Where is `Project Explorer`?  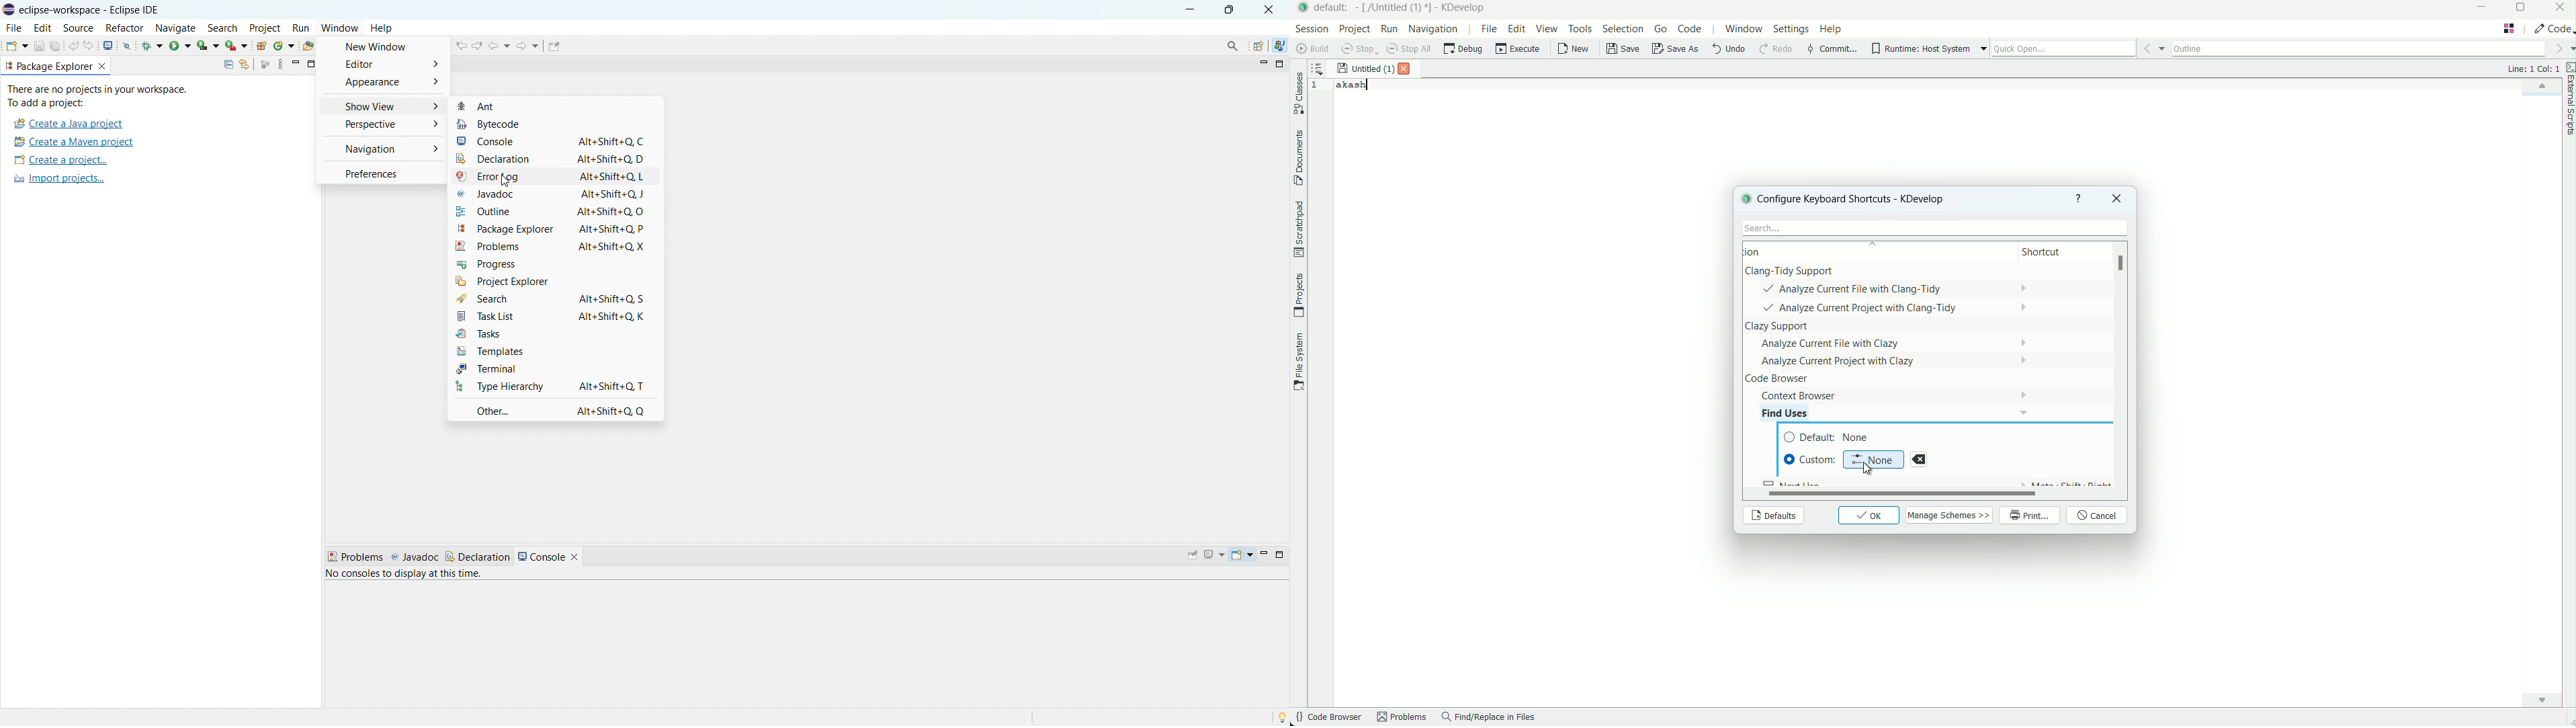 Project Explorer is located at coordinates (546, 281).